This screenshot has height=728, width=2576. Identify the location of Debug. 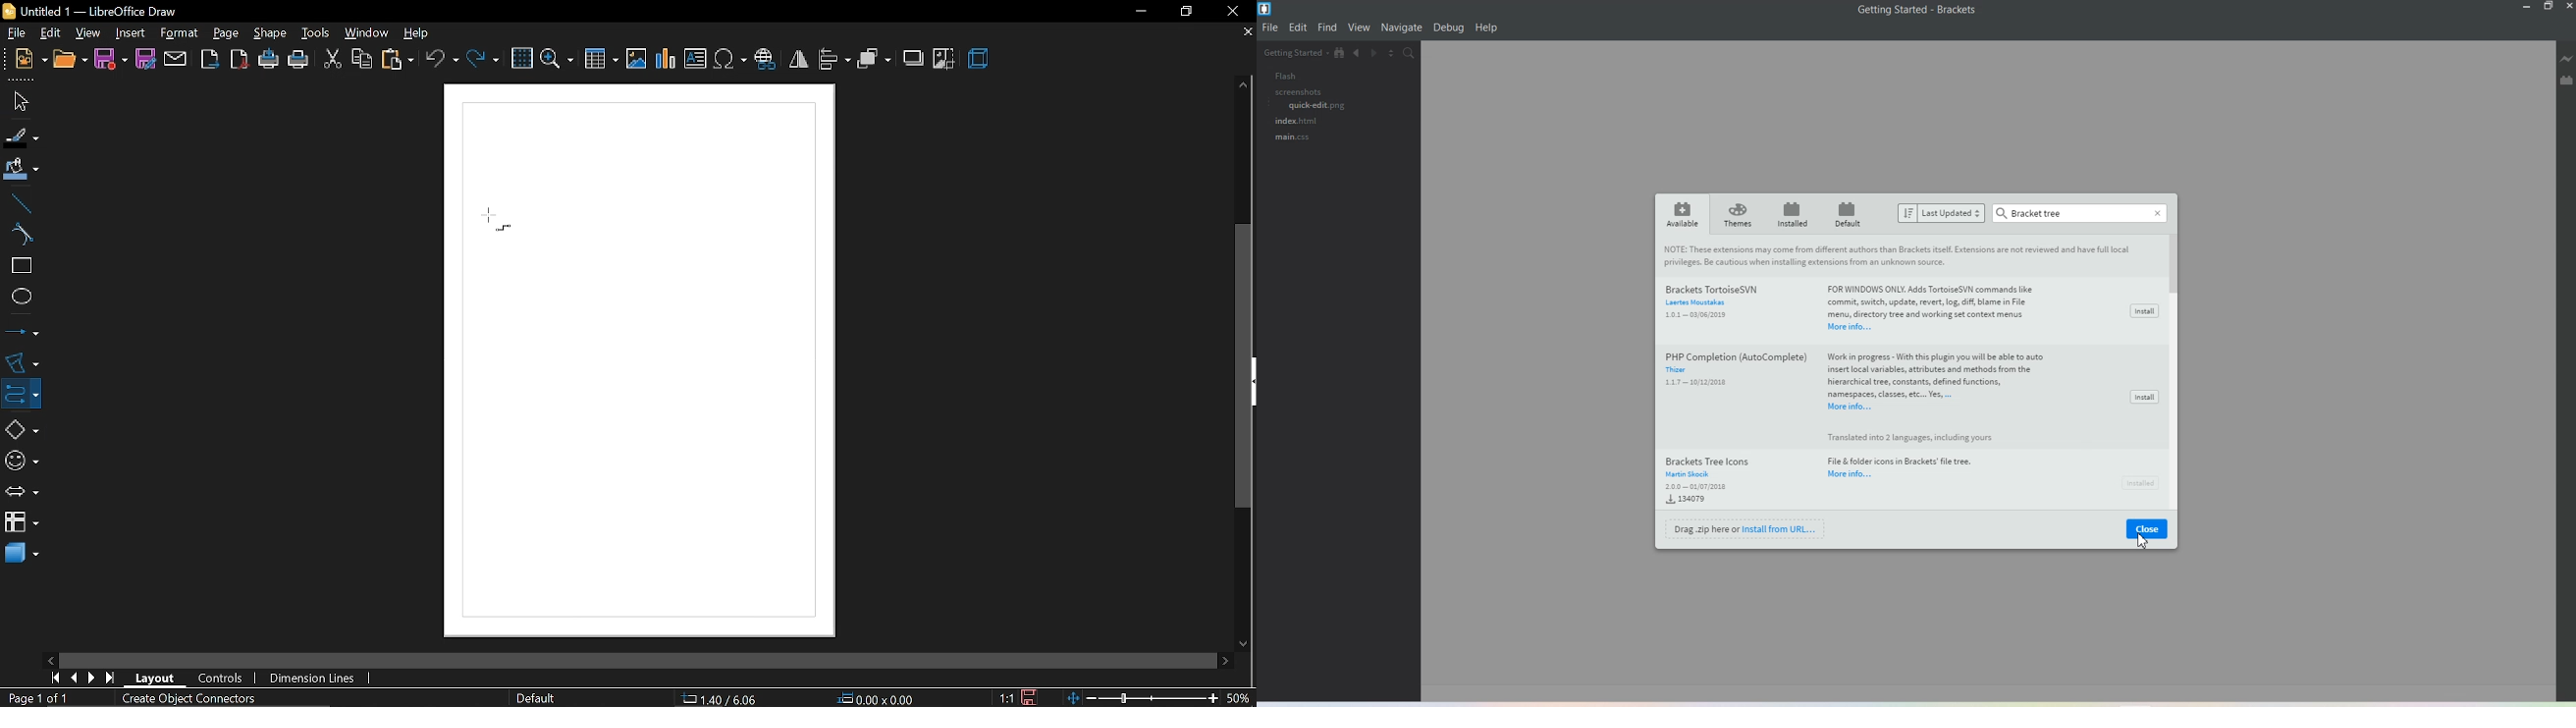
(1448, 28).